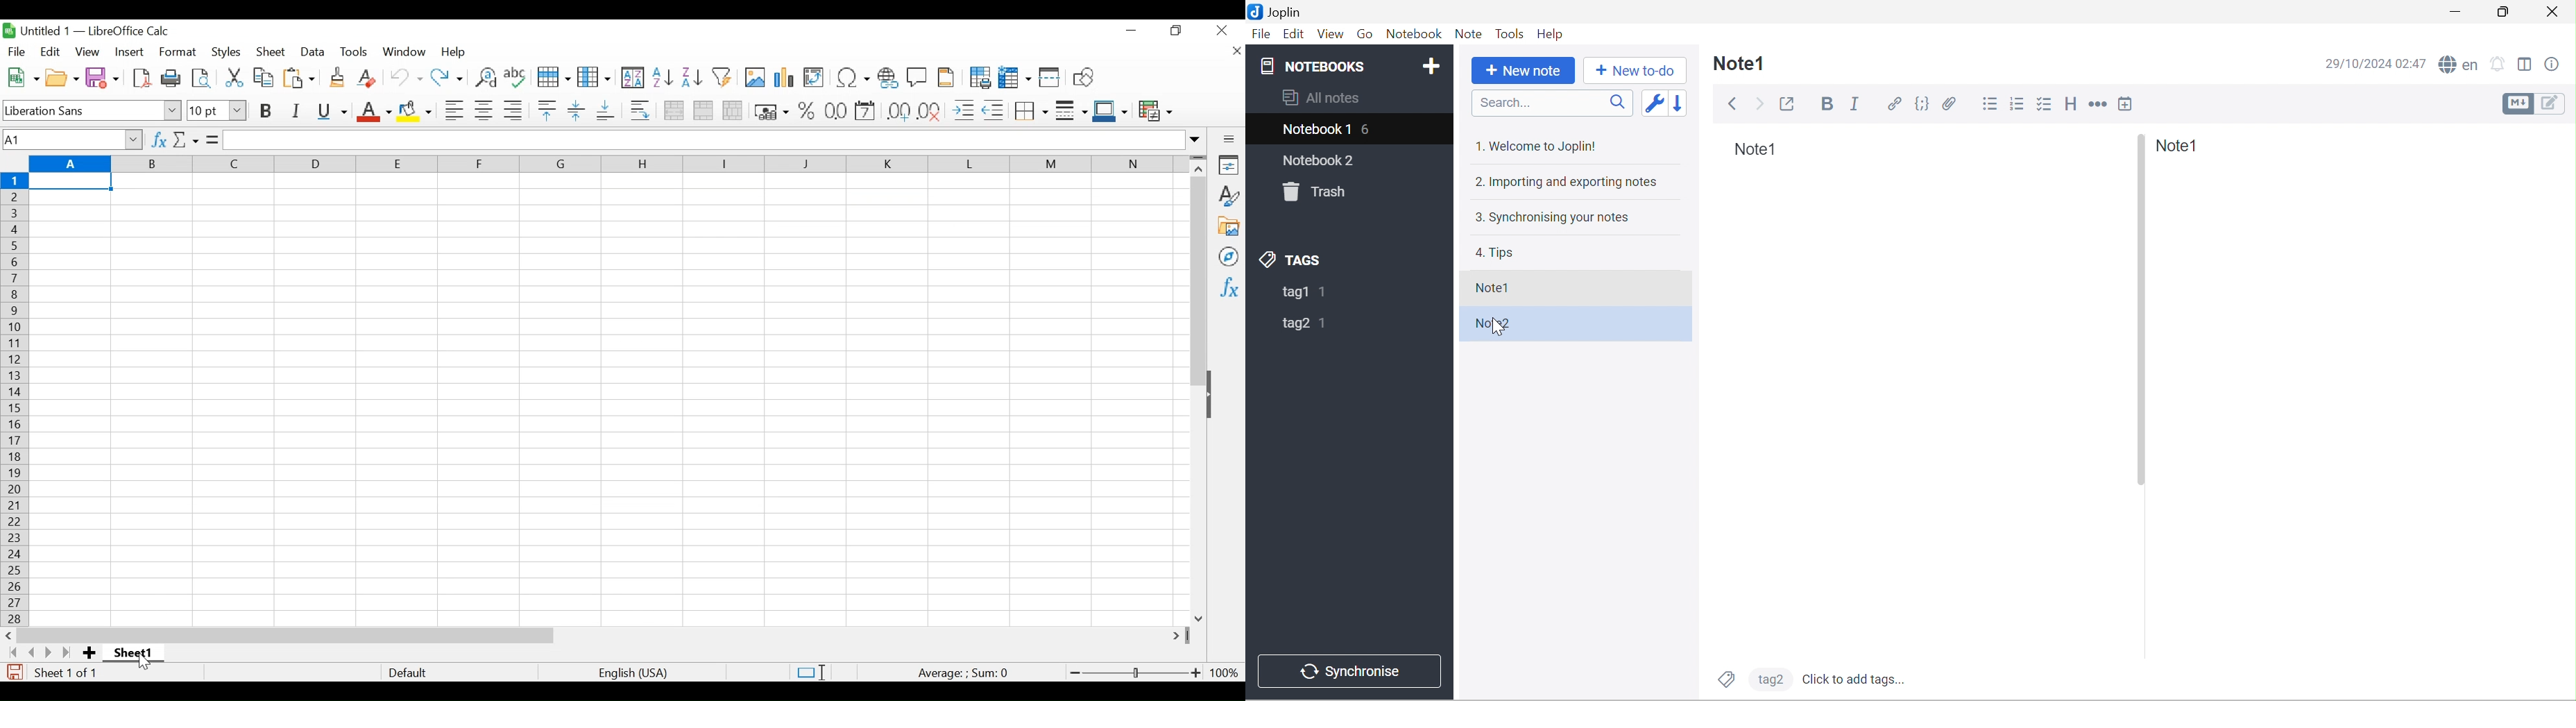 This screenshot has width=2576, height=728. What do you see at coordinates (1922, 103) in the screenshot?
I see `Code` at bounding box center [1922, 103].